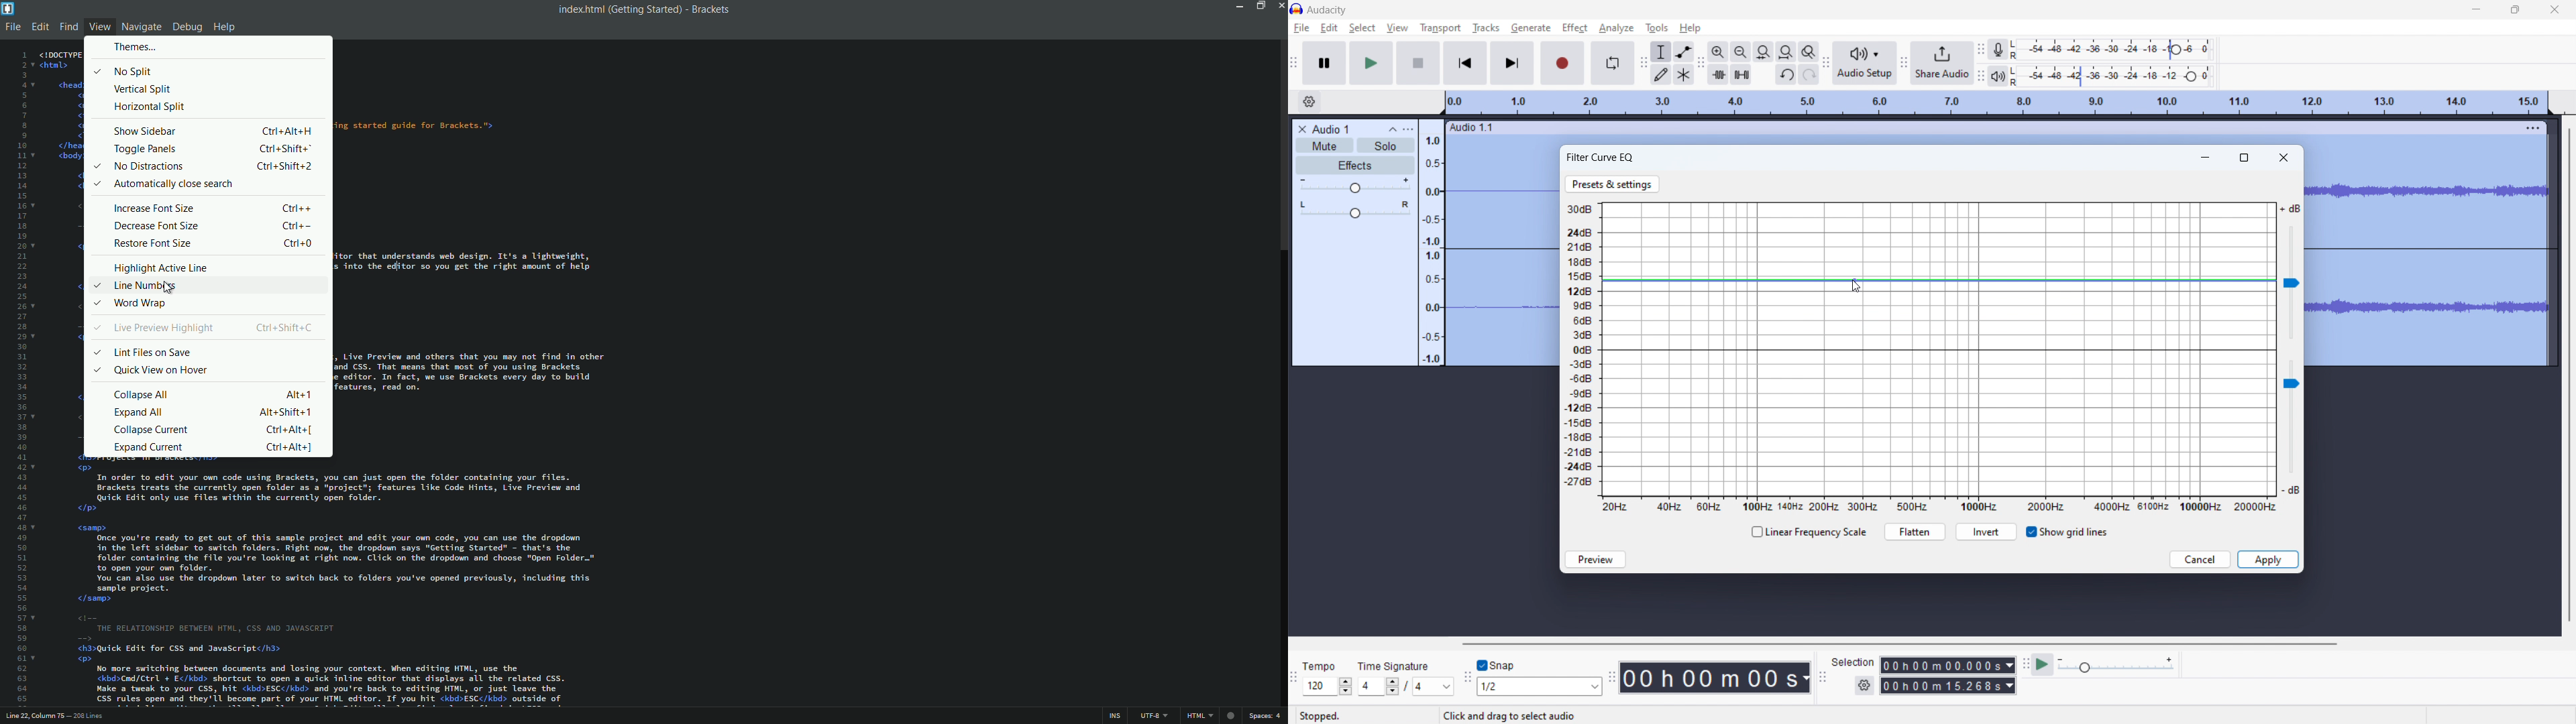 The height and width of the screenshot is (728, 2576). Describe the element at coordinates (1785, 75) in the screenshot. I see `undo` at that location.